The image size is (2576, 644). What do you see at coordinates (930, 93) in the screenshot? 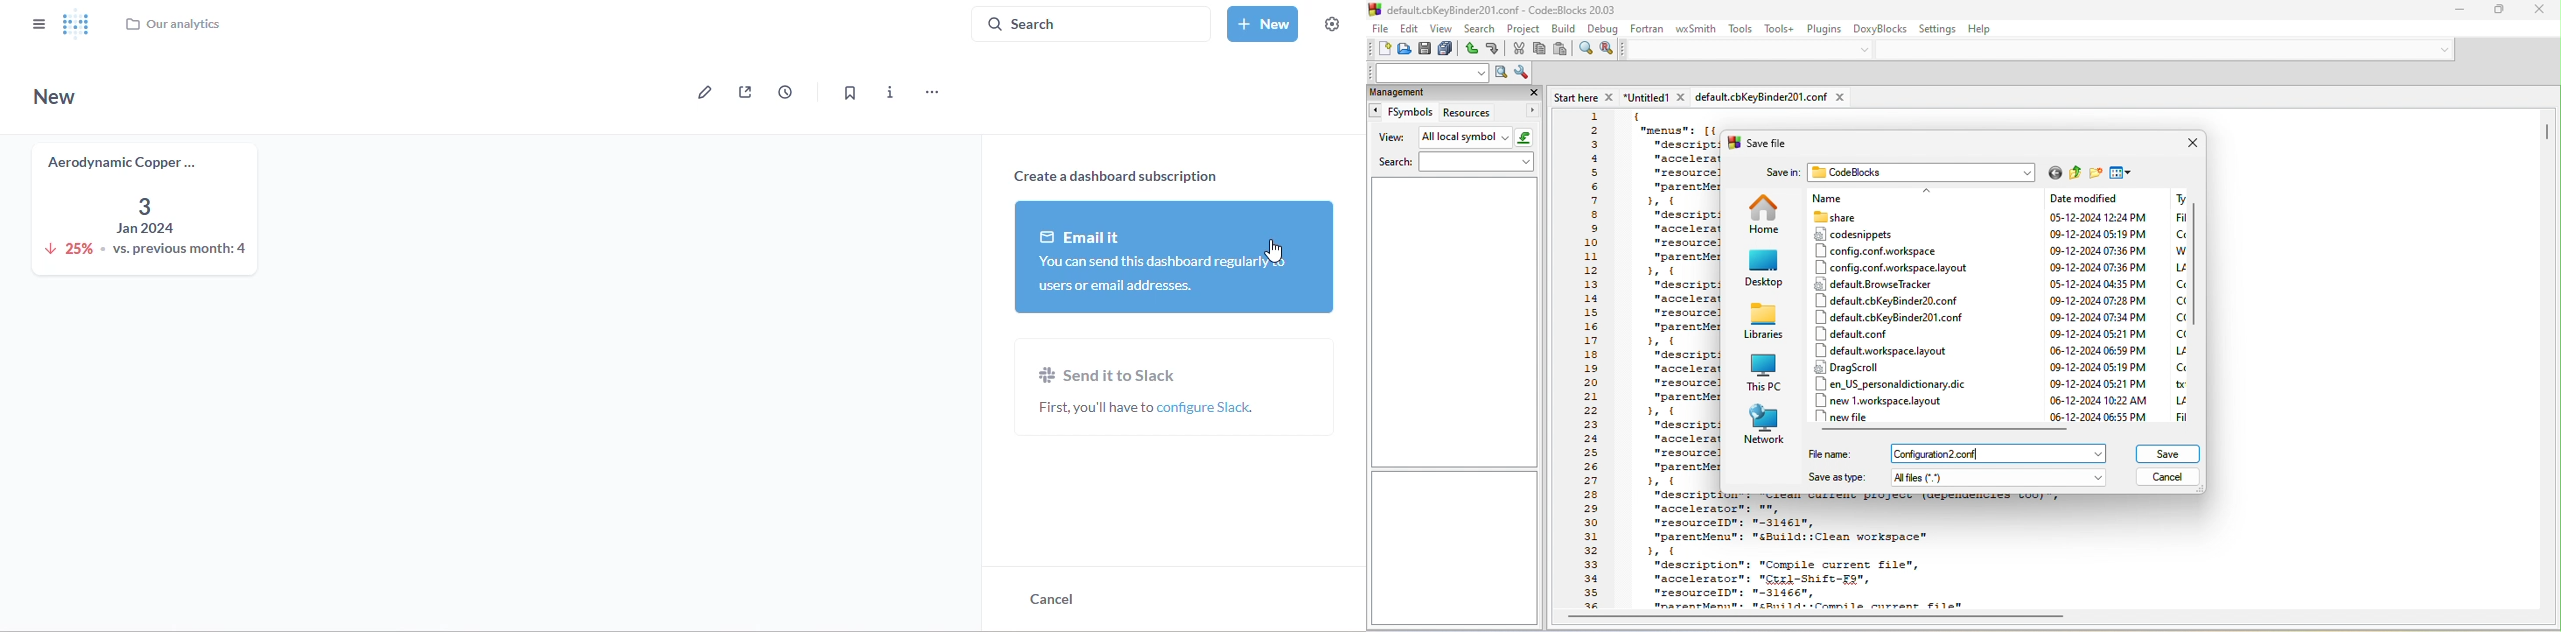
I see `more` at bounding box center [930, 93].